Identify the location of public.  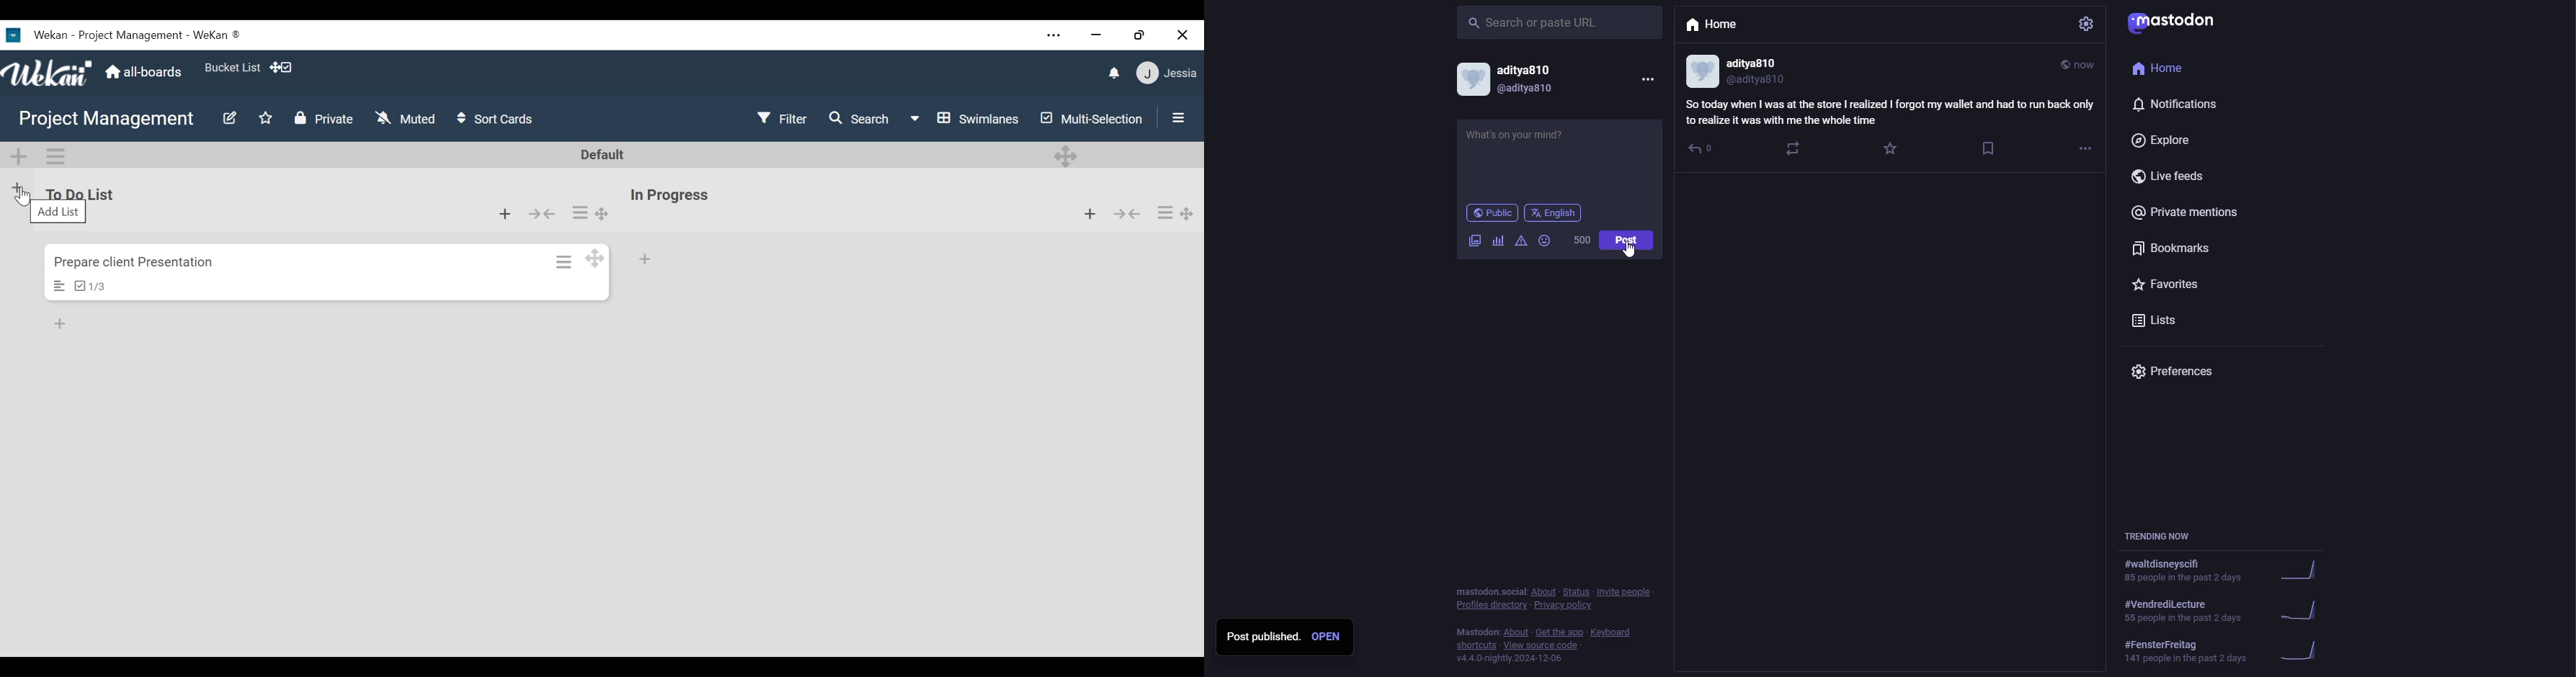
(1490, 212).